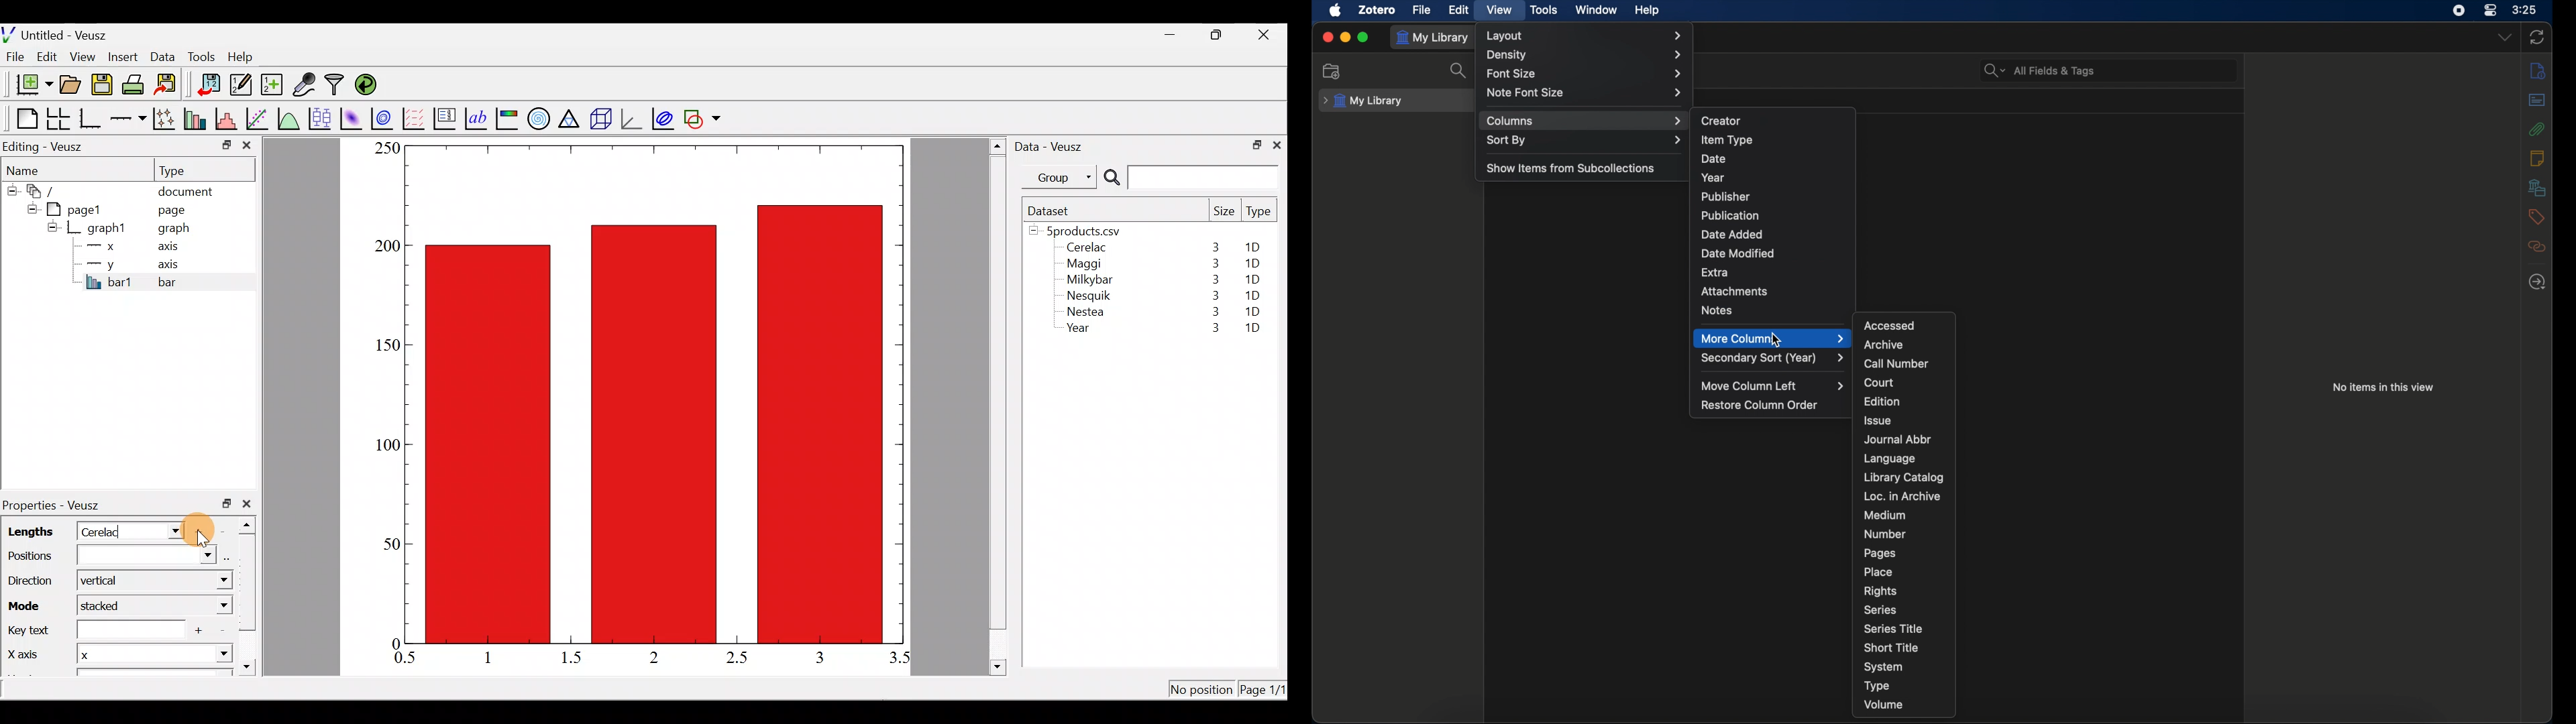  What do you see at coordinates (2383, 386) in the screenshot?
I see `no items in this view` at bounding box center [2383, 386].